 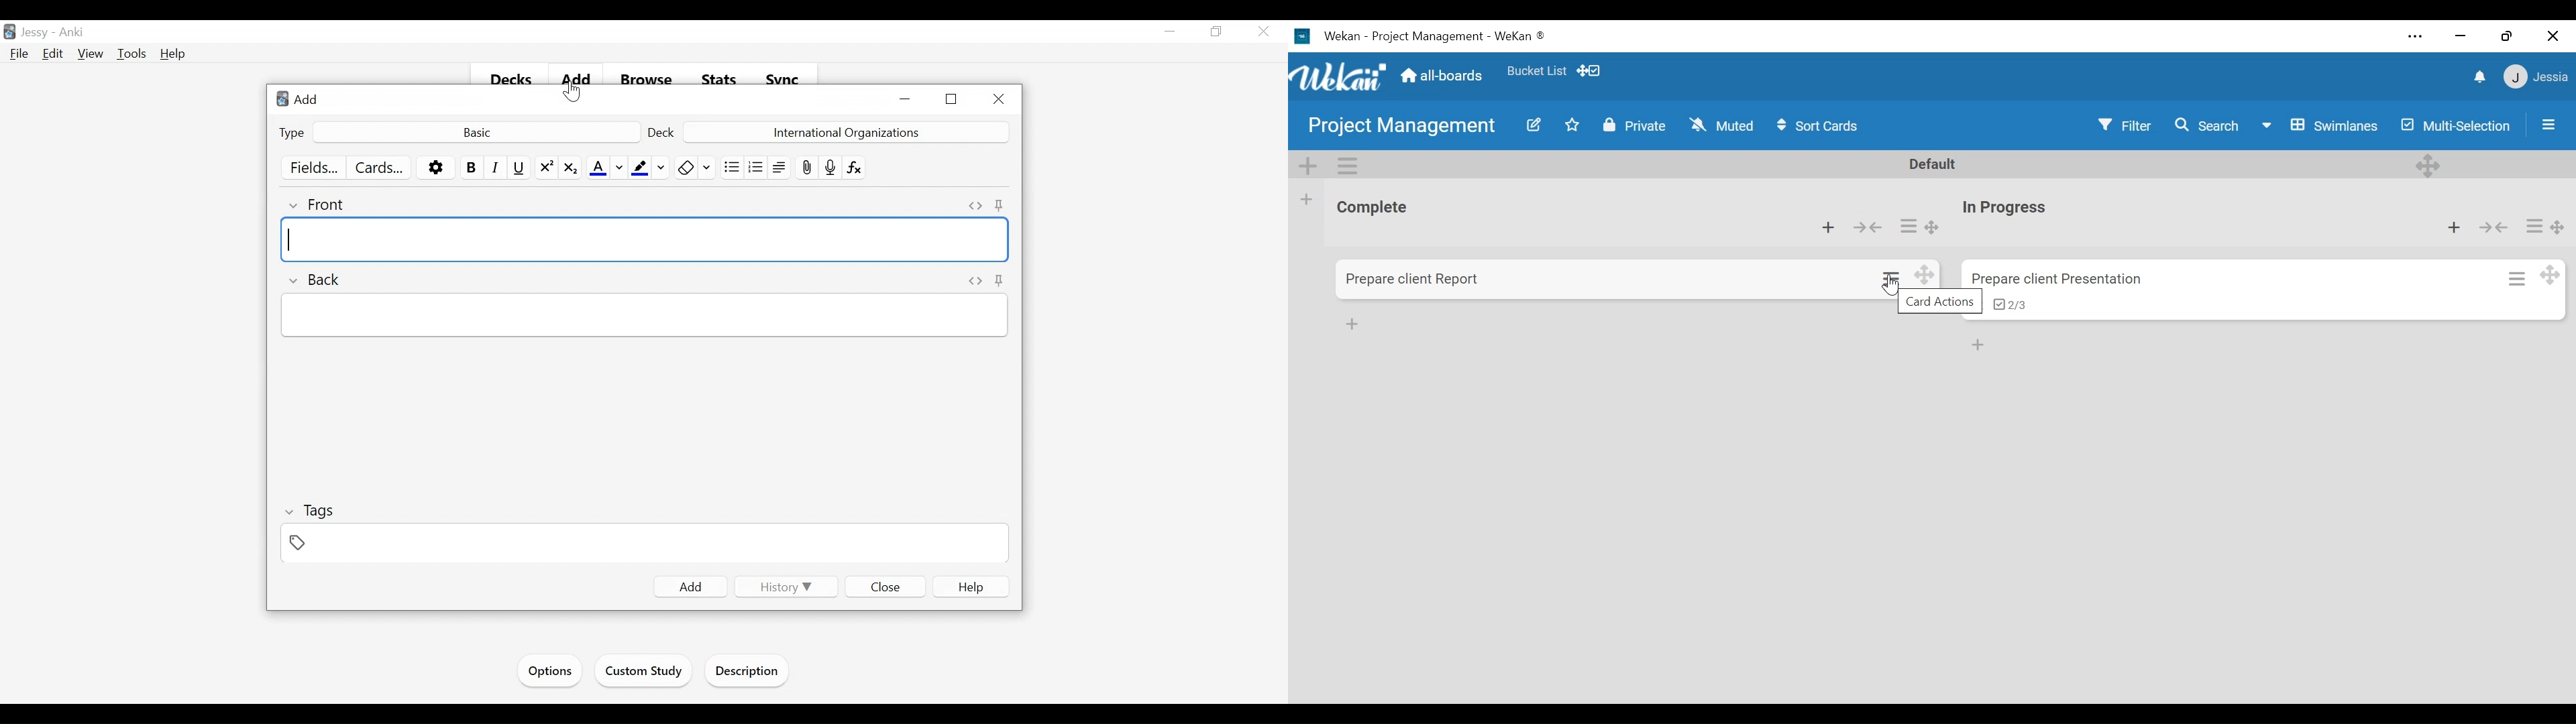 What do you see at coordinates (54, 53) in the screenshot?
I see `Edit` at bounding box center [54, 53].